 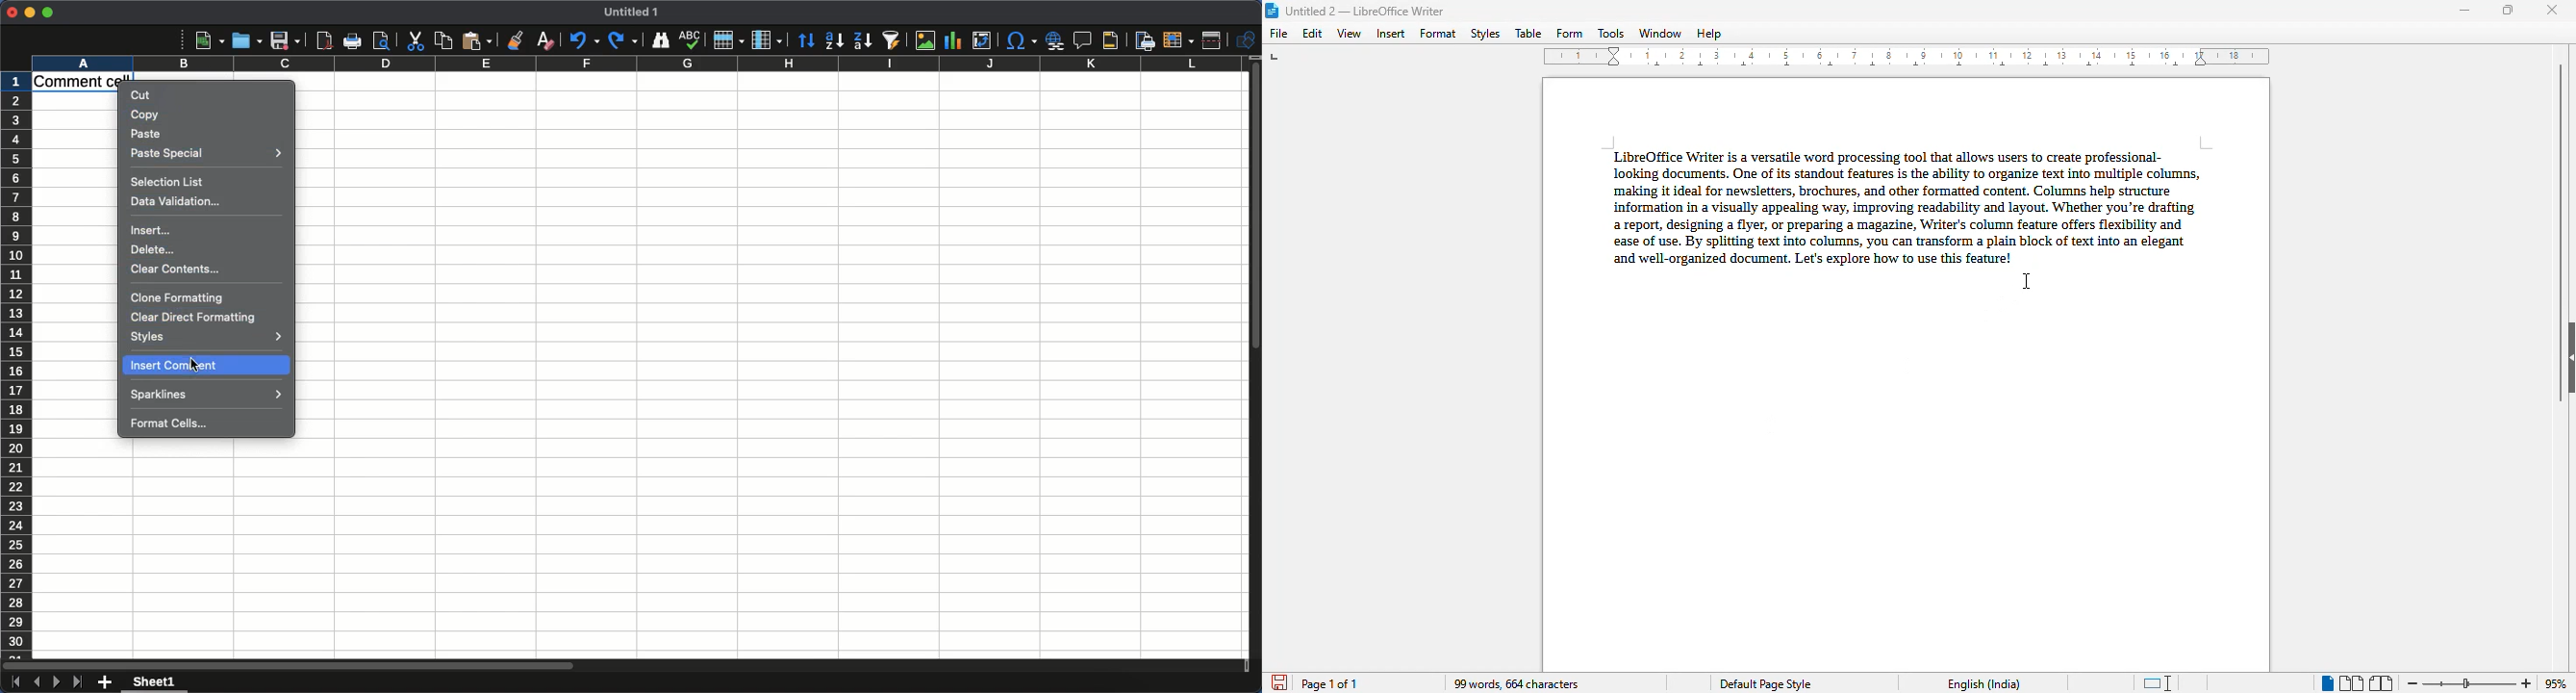 I want to click on Title, so click(x=633, y=12).